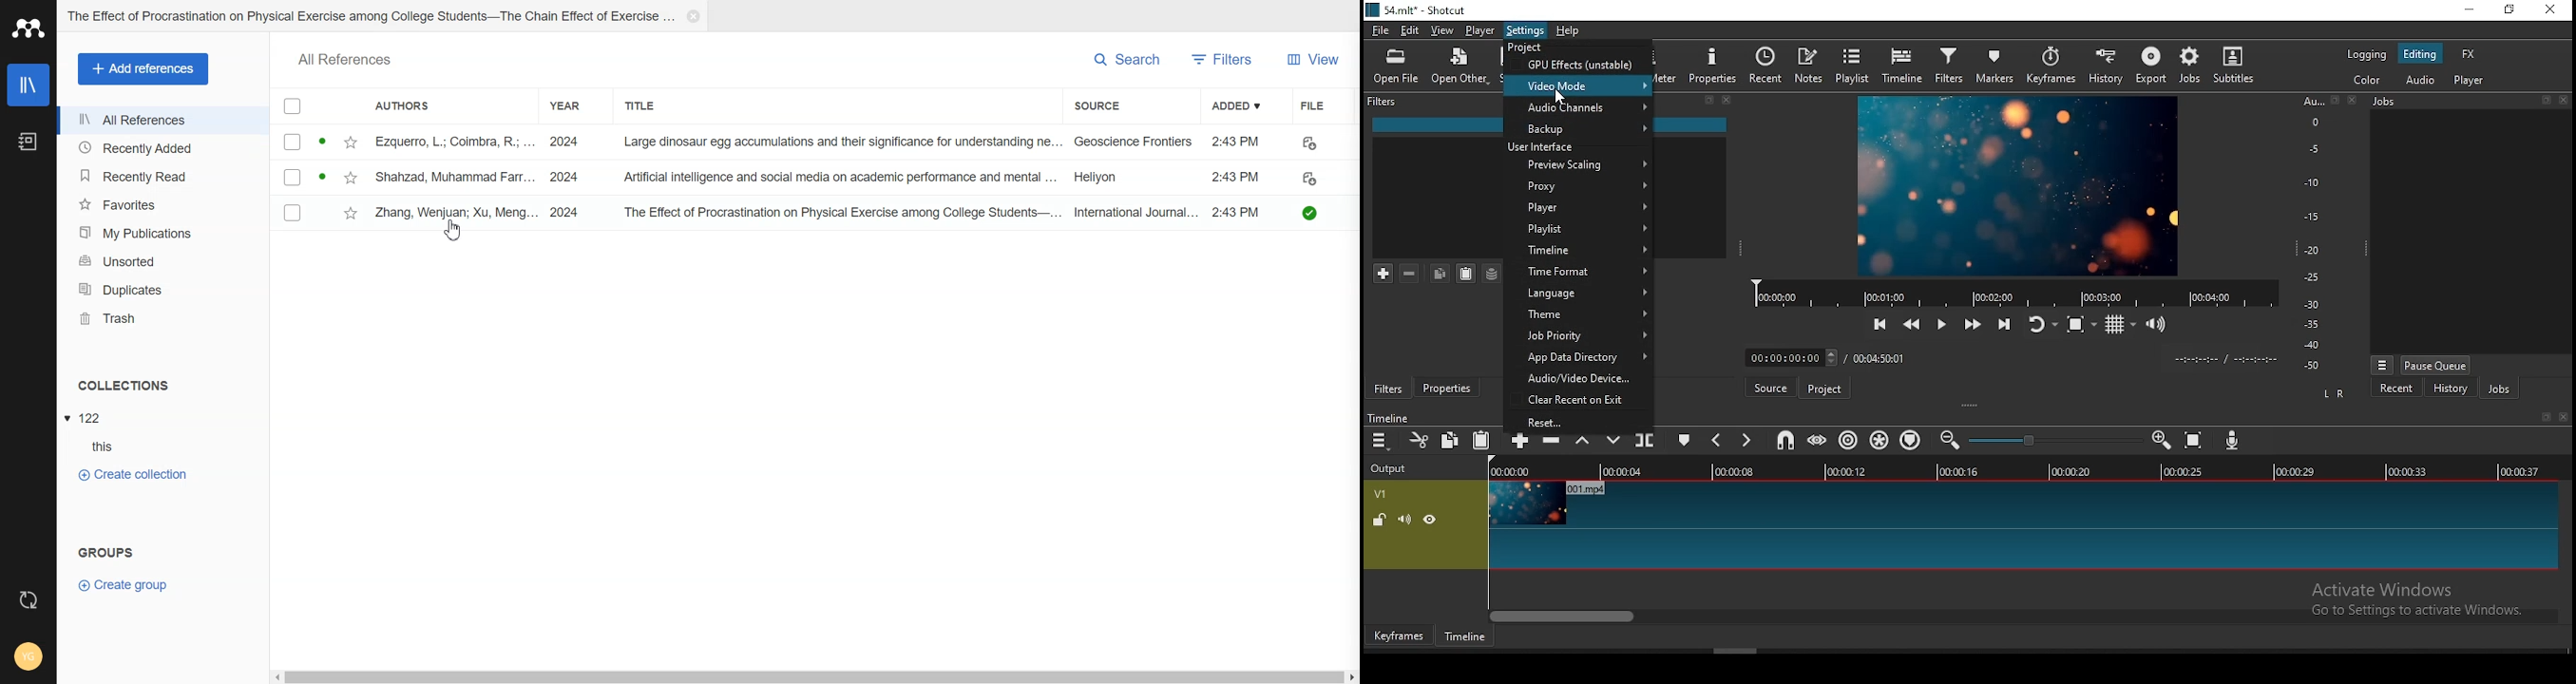 The width and height of the screenshot is (2576, 700). What do you see at coordinates (2508, 10) in the screenshot?
I see `restore` at bounding box center [2508, 10].